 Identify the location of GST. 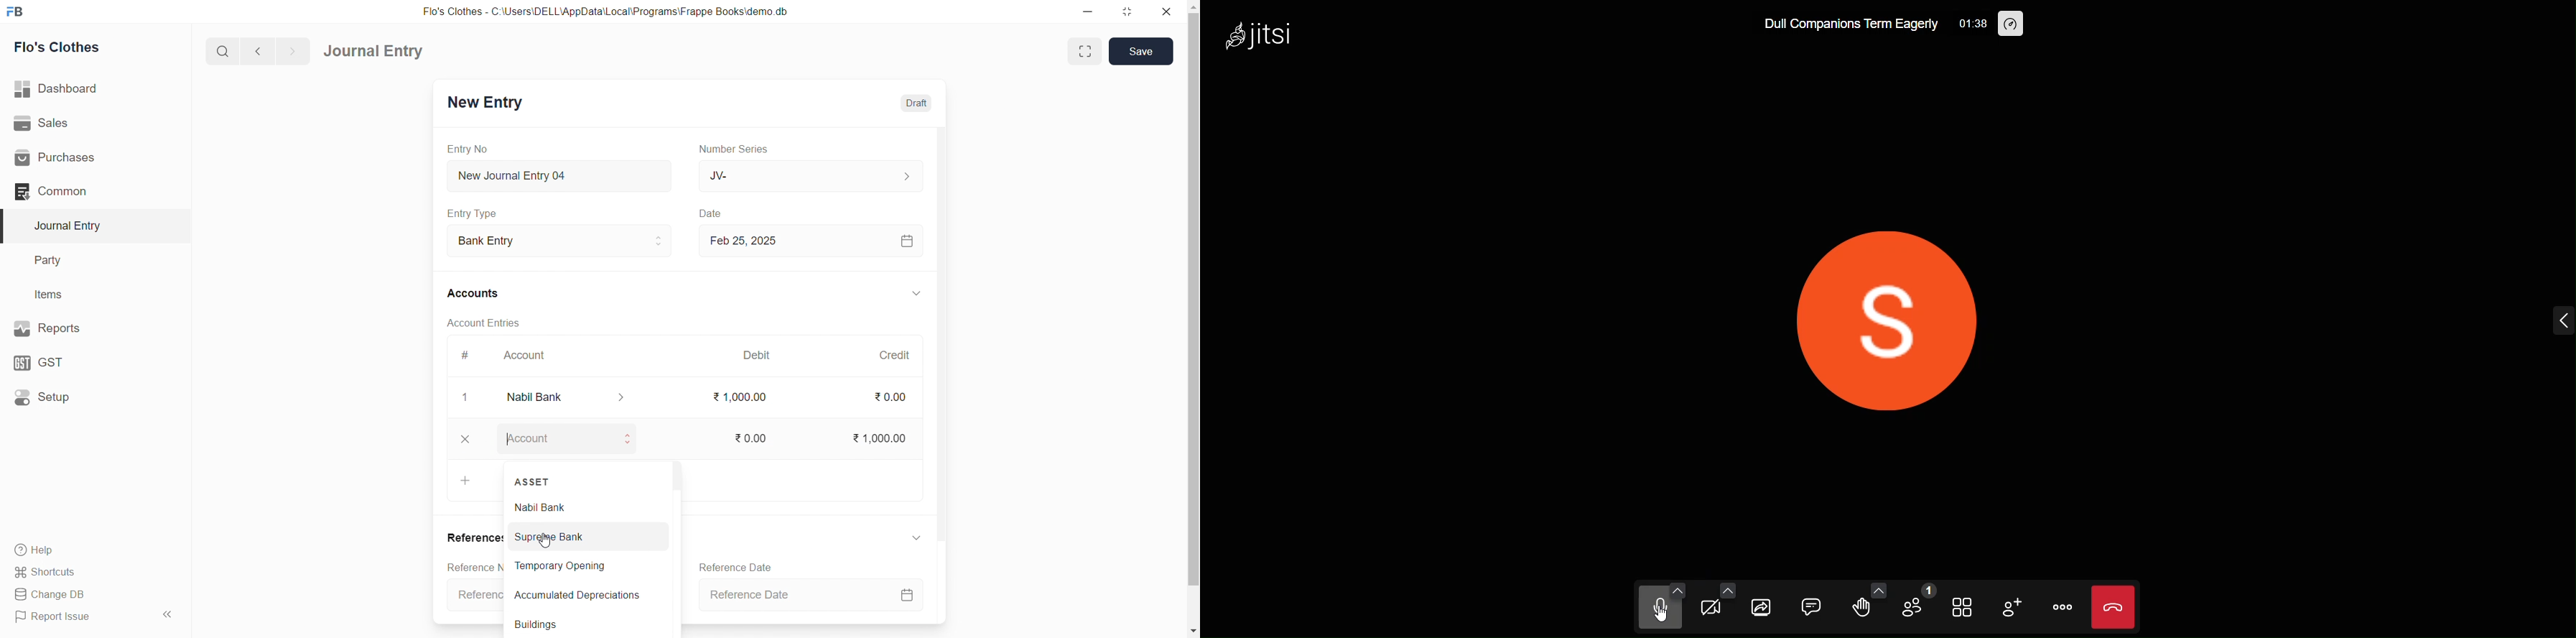
(86, 360).